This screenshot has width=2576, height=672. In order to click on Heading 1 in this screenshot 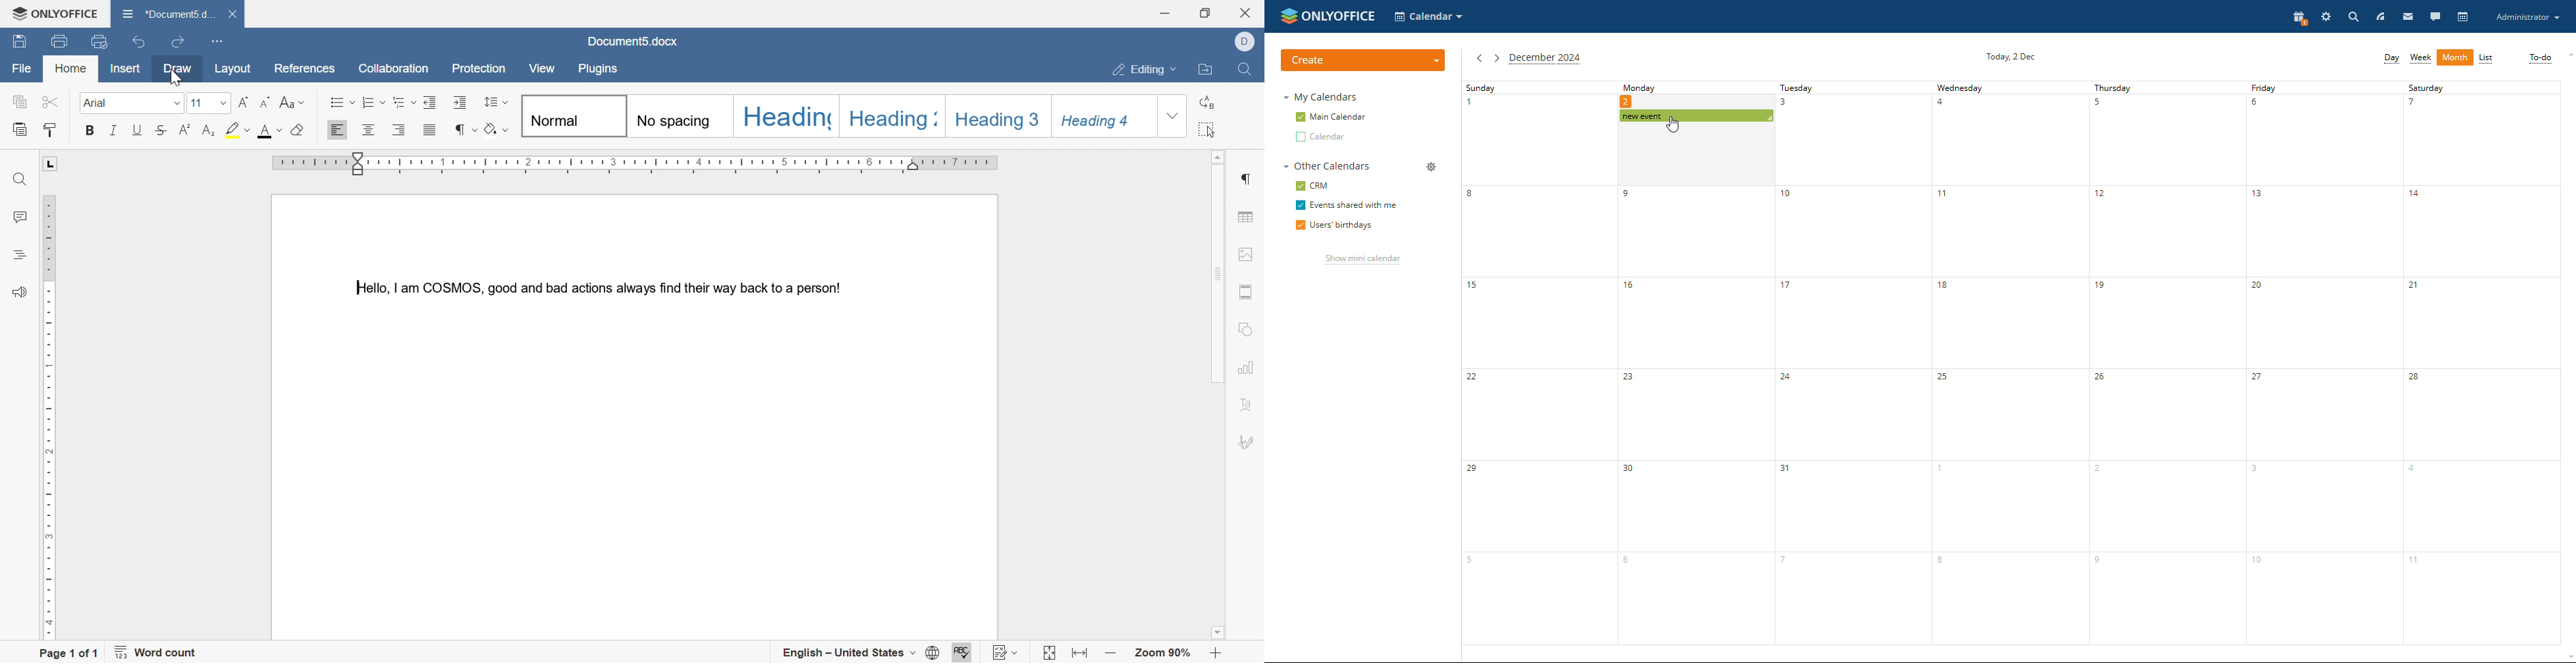, I will do `click(788, 115)`.